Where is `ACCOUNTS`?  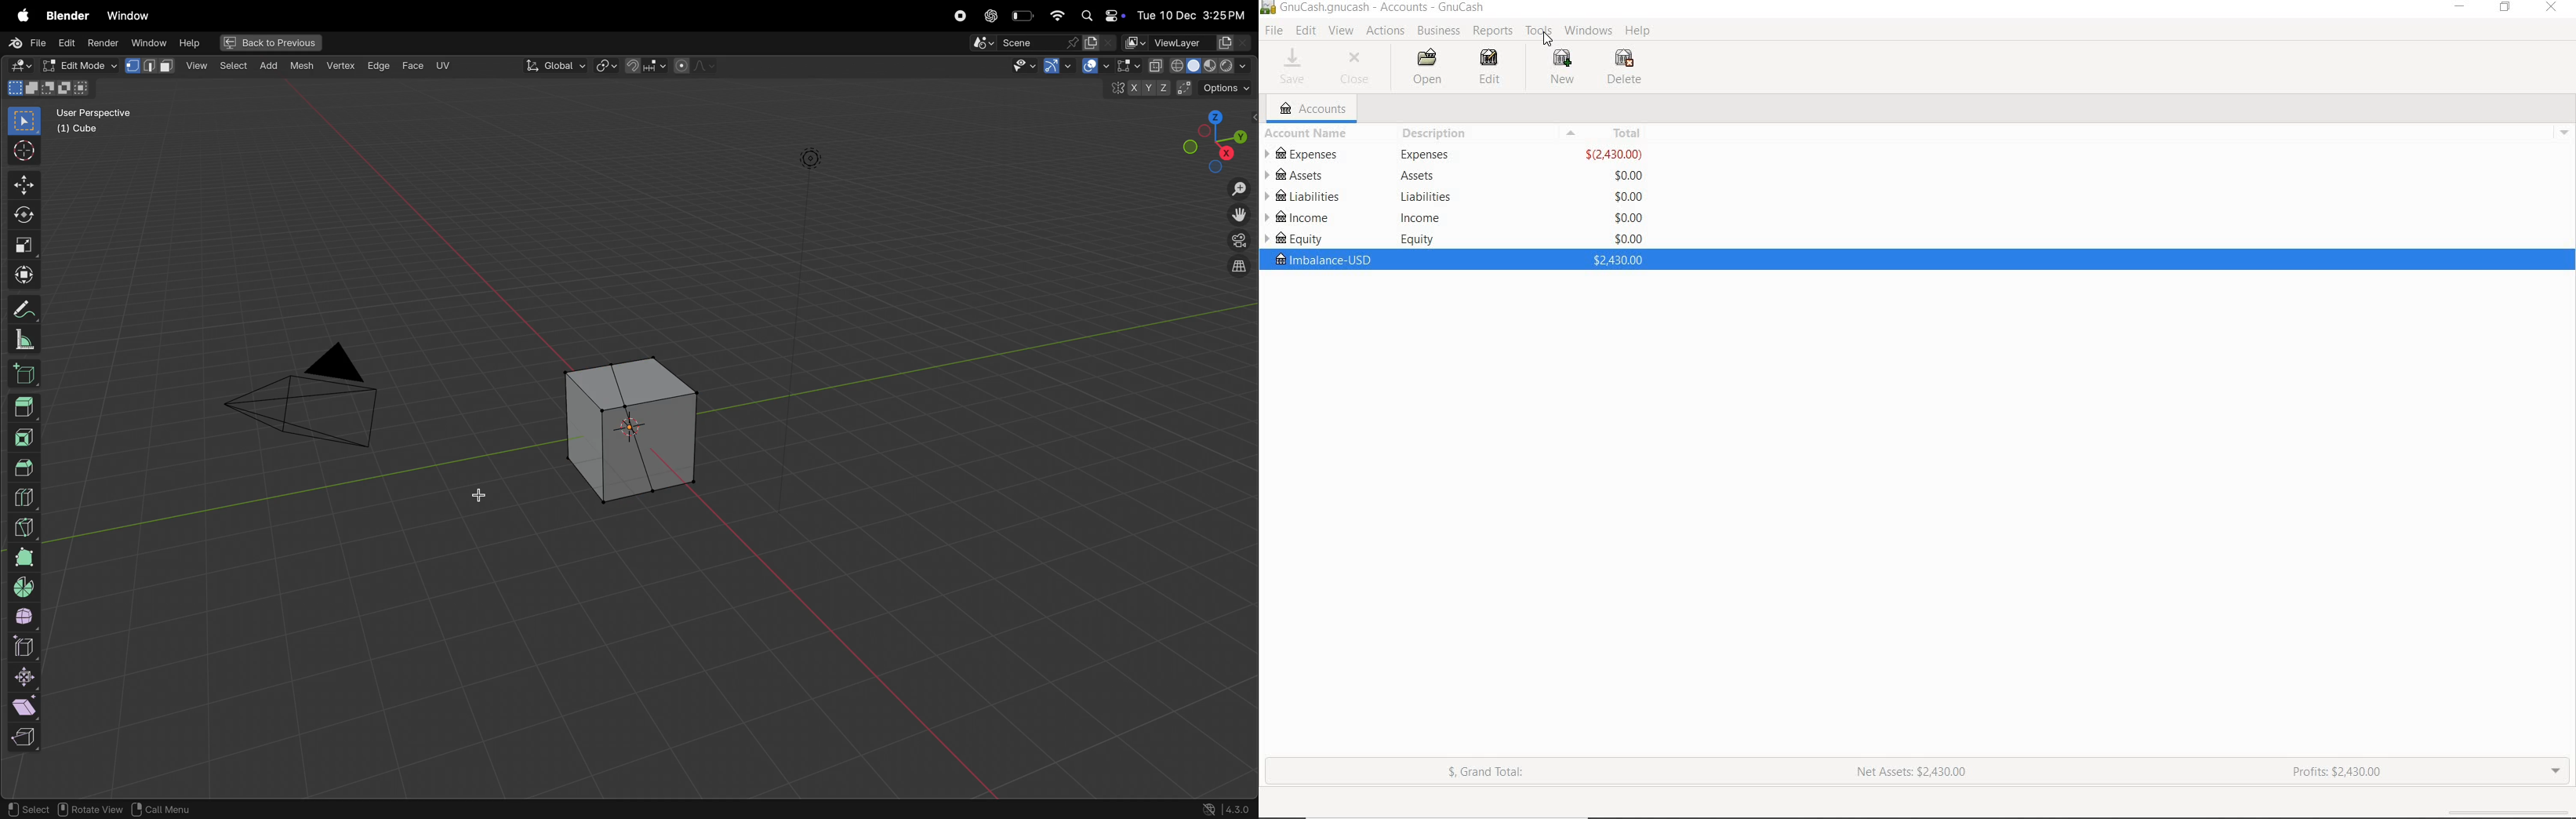 ACCOUNTS is located at coordinates (1314, 109).